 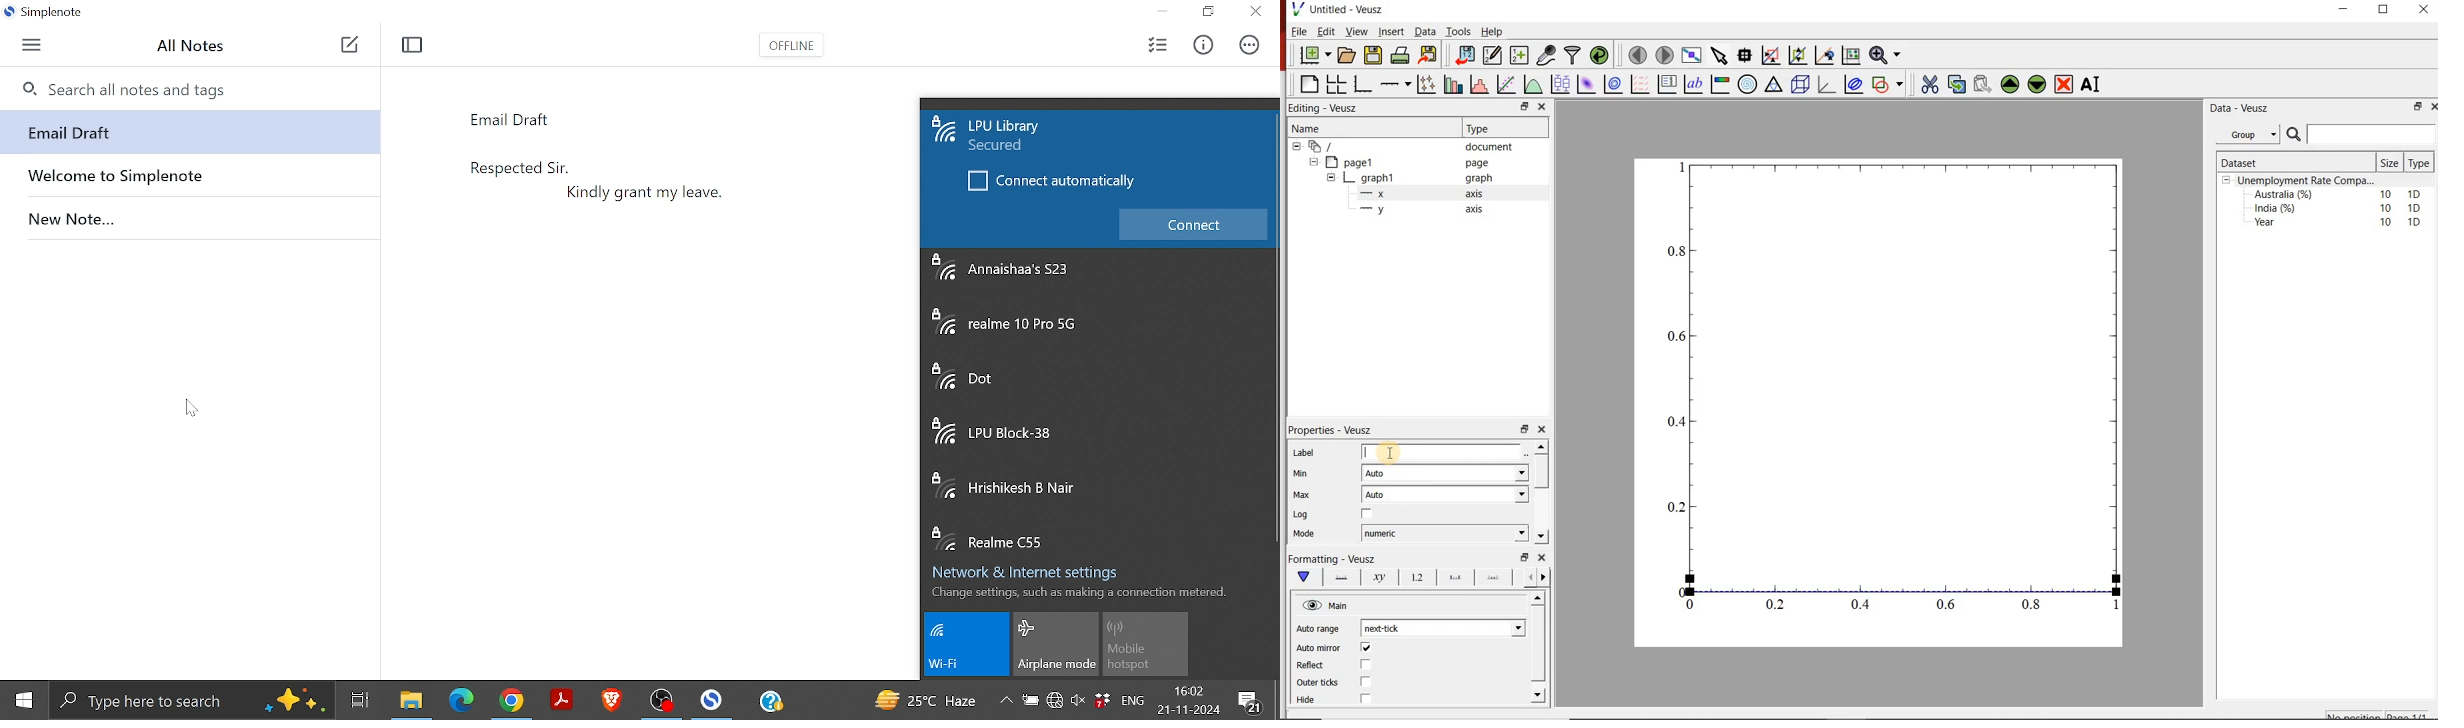 I want to click on Log, so click(x=1306, y=516).